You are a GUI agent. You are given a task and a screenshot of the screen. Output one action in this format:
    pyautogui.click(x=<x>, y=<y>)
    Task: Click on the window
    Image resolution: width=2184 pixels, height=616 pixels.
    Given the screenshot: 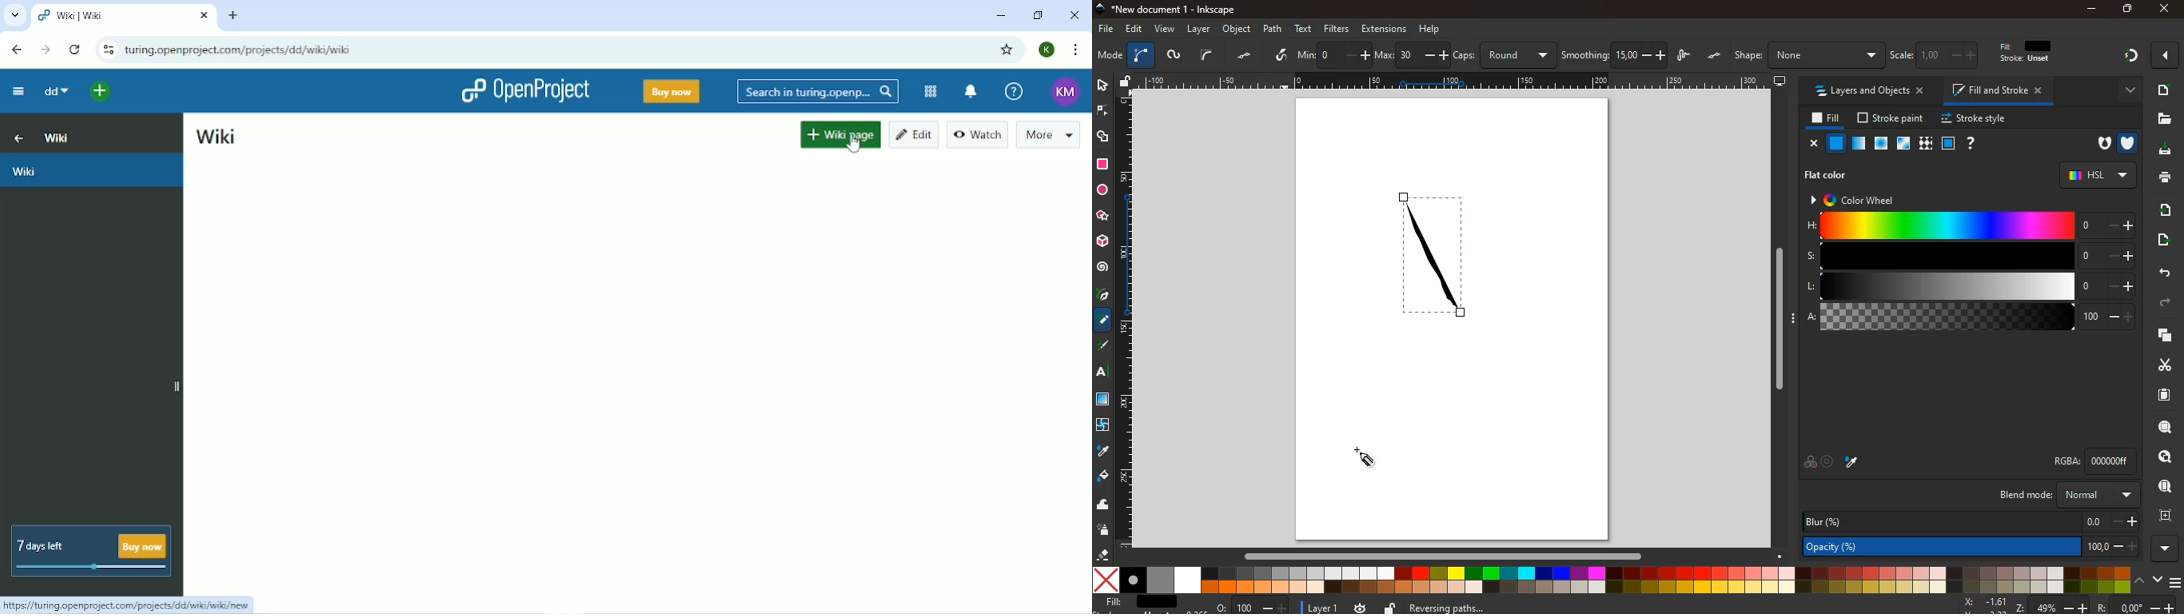 What is the action you would take?
    pyautogui.click(x=1904, y=144)
    